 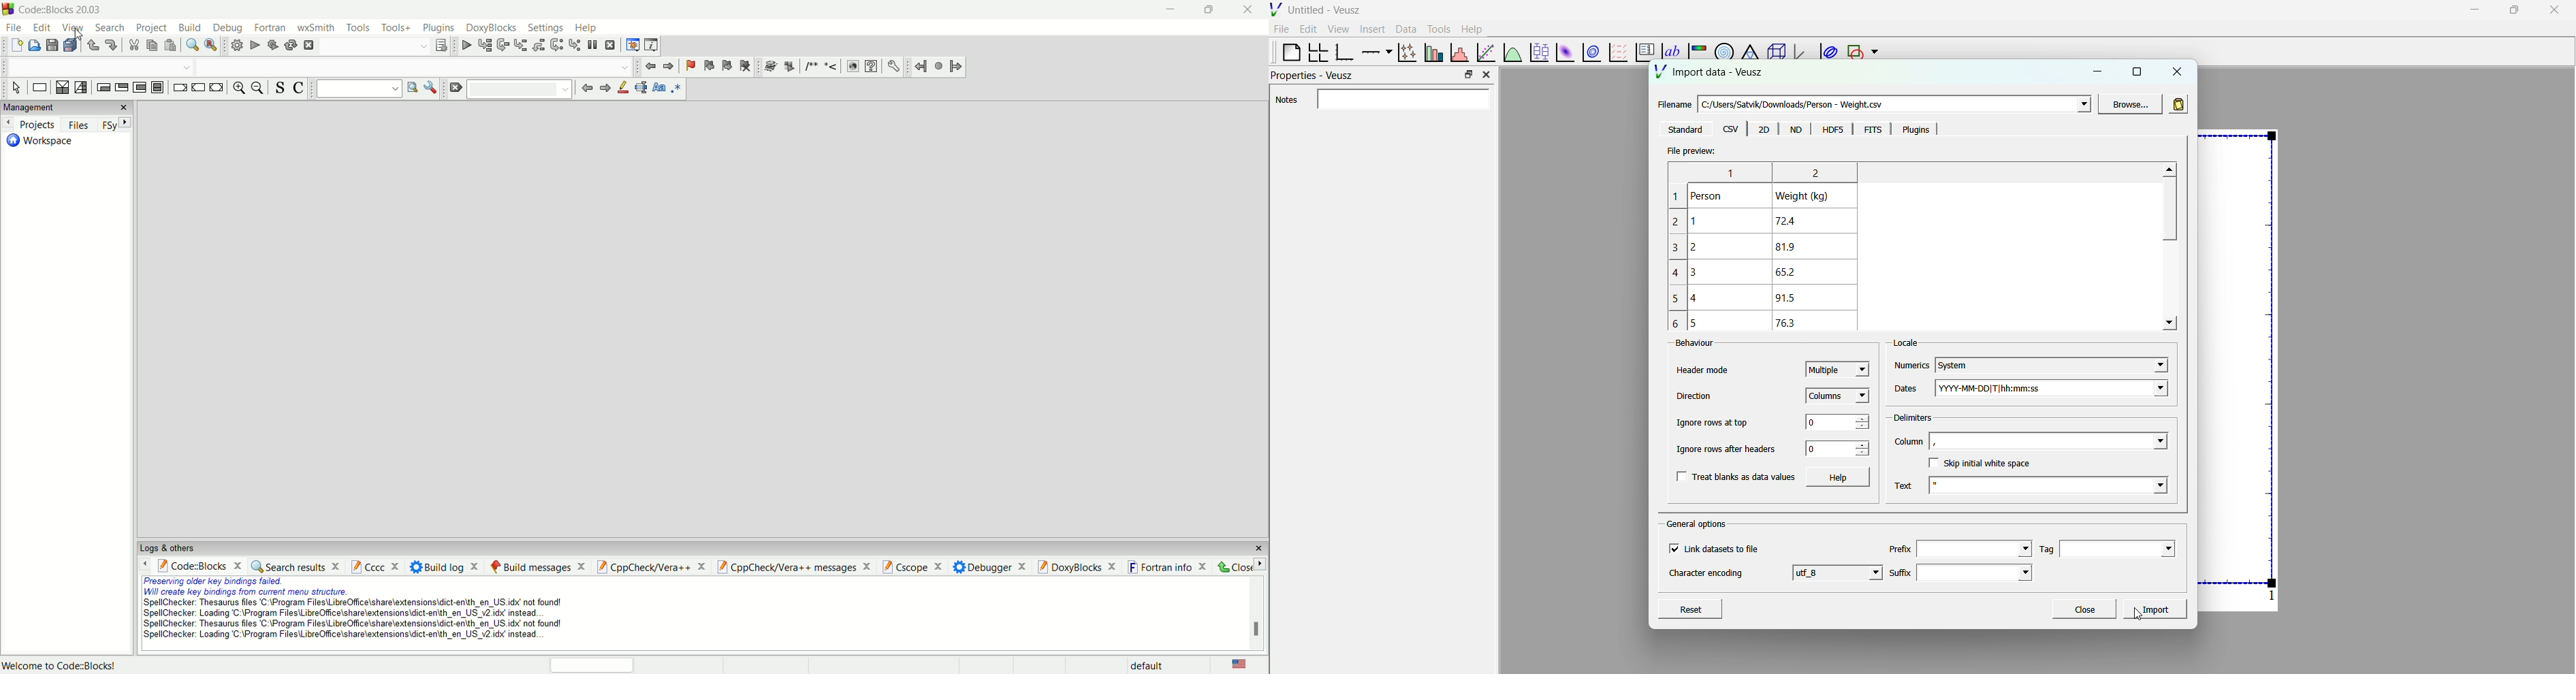 I want to click on run search, so click(x=413, y=89).